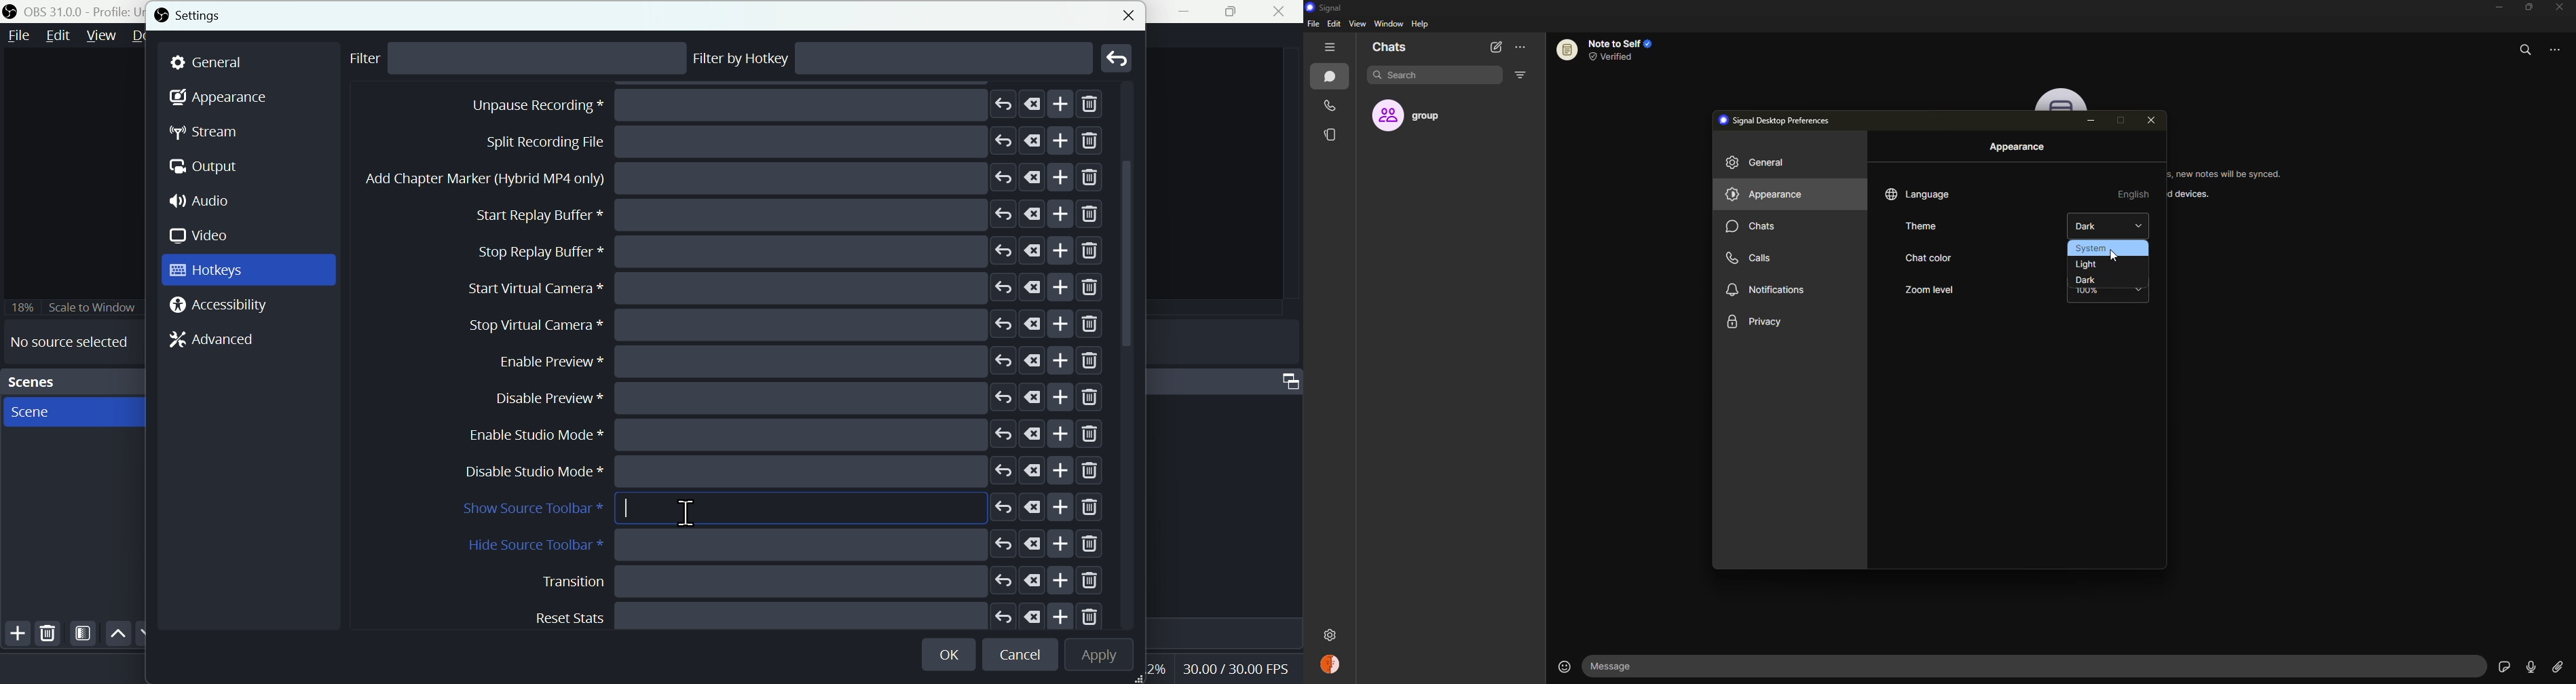  Describe the element at coordinates (1389, 25) in the screenshot. I see `window` at that location.